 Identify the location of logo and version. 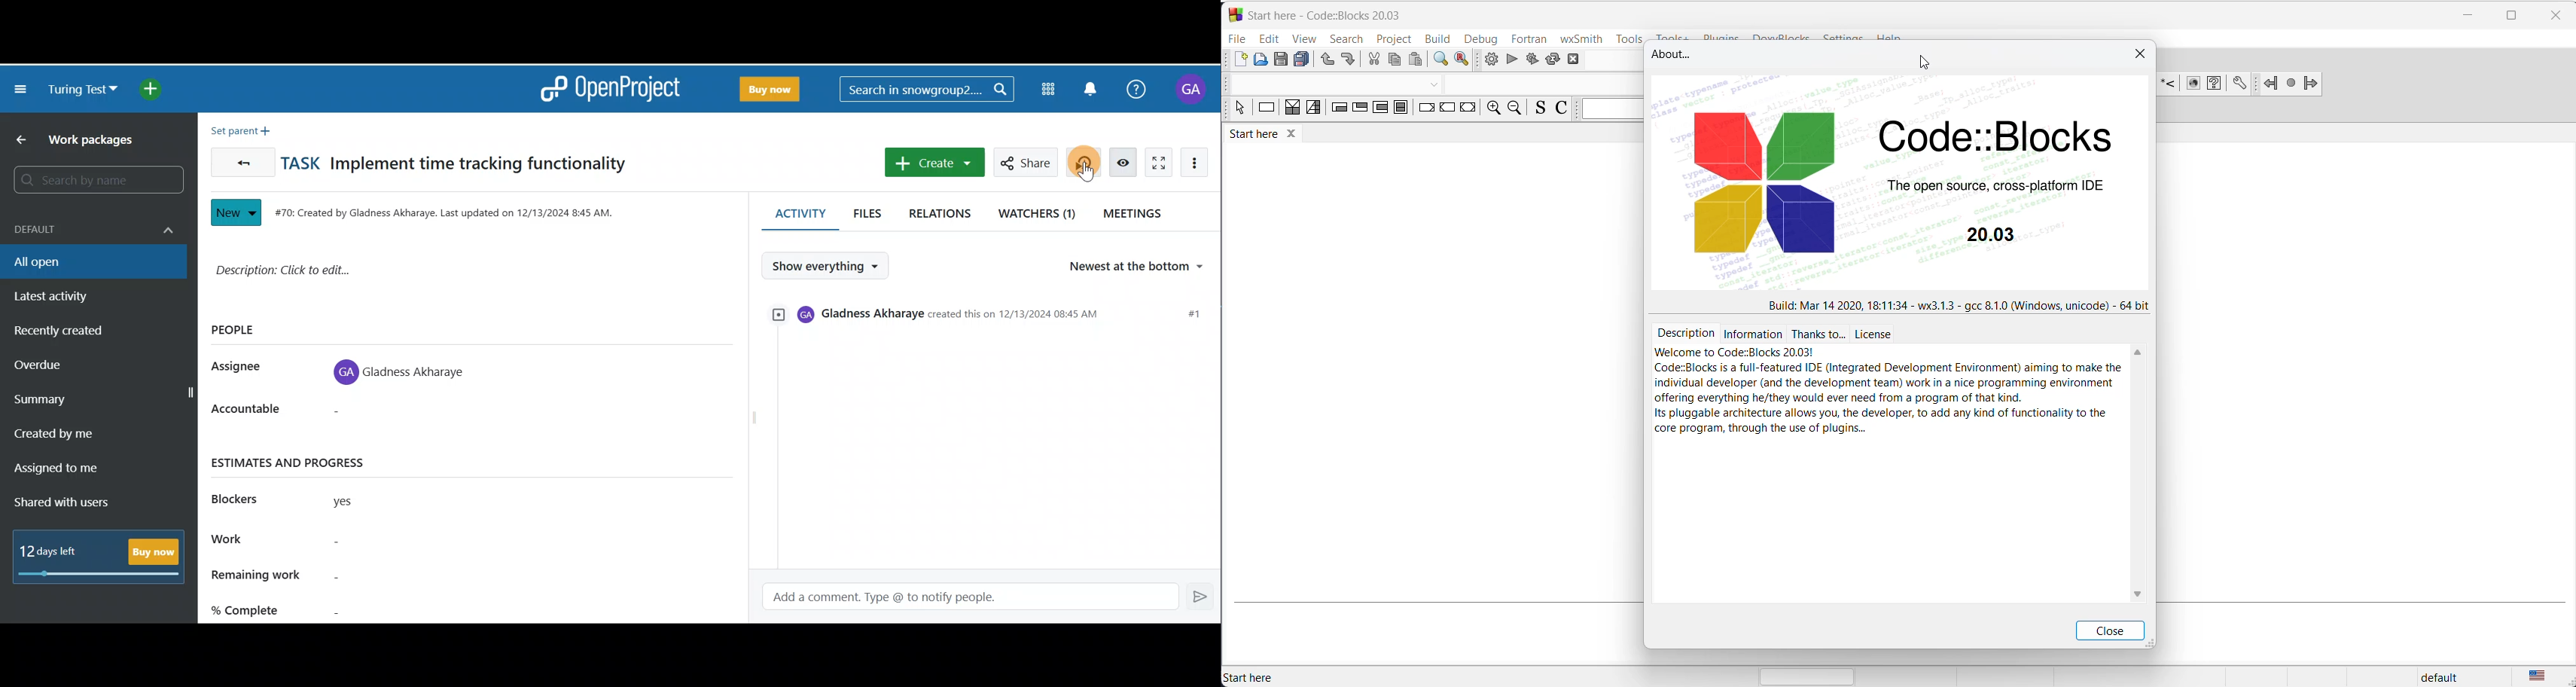
(1909, 185).